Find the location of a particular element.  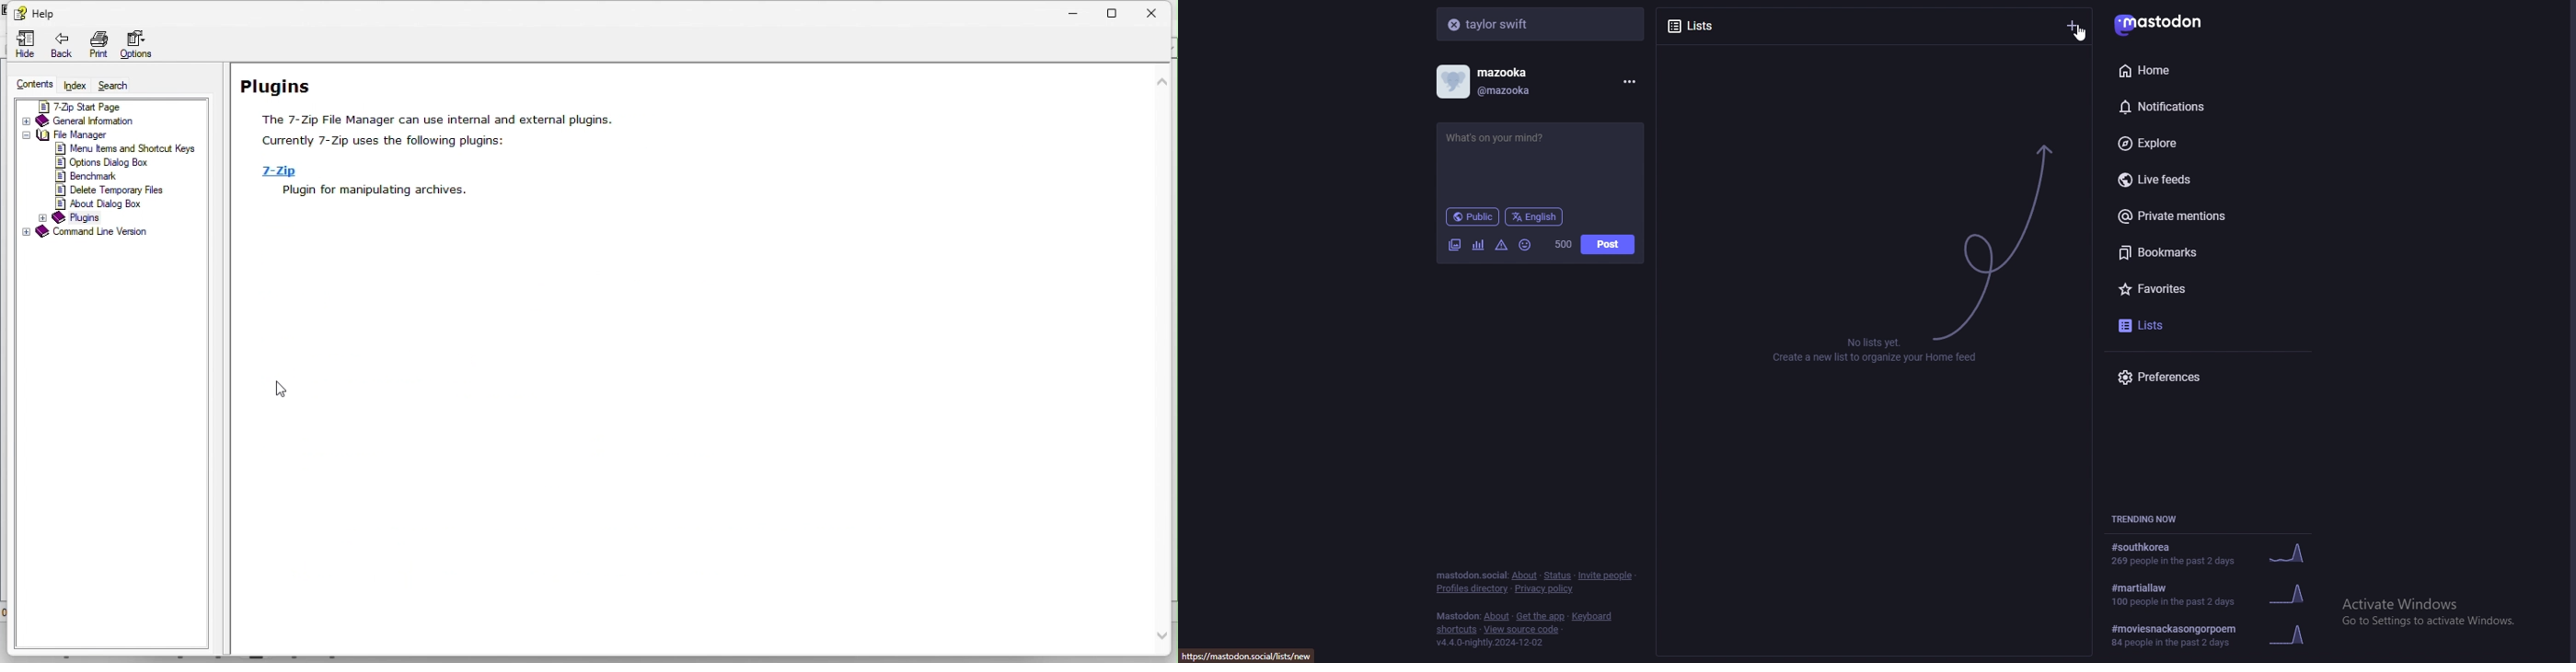

bookmarks is located at coordinates (2211, 252).